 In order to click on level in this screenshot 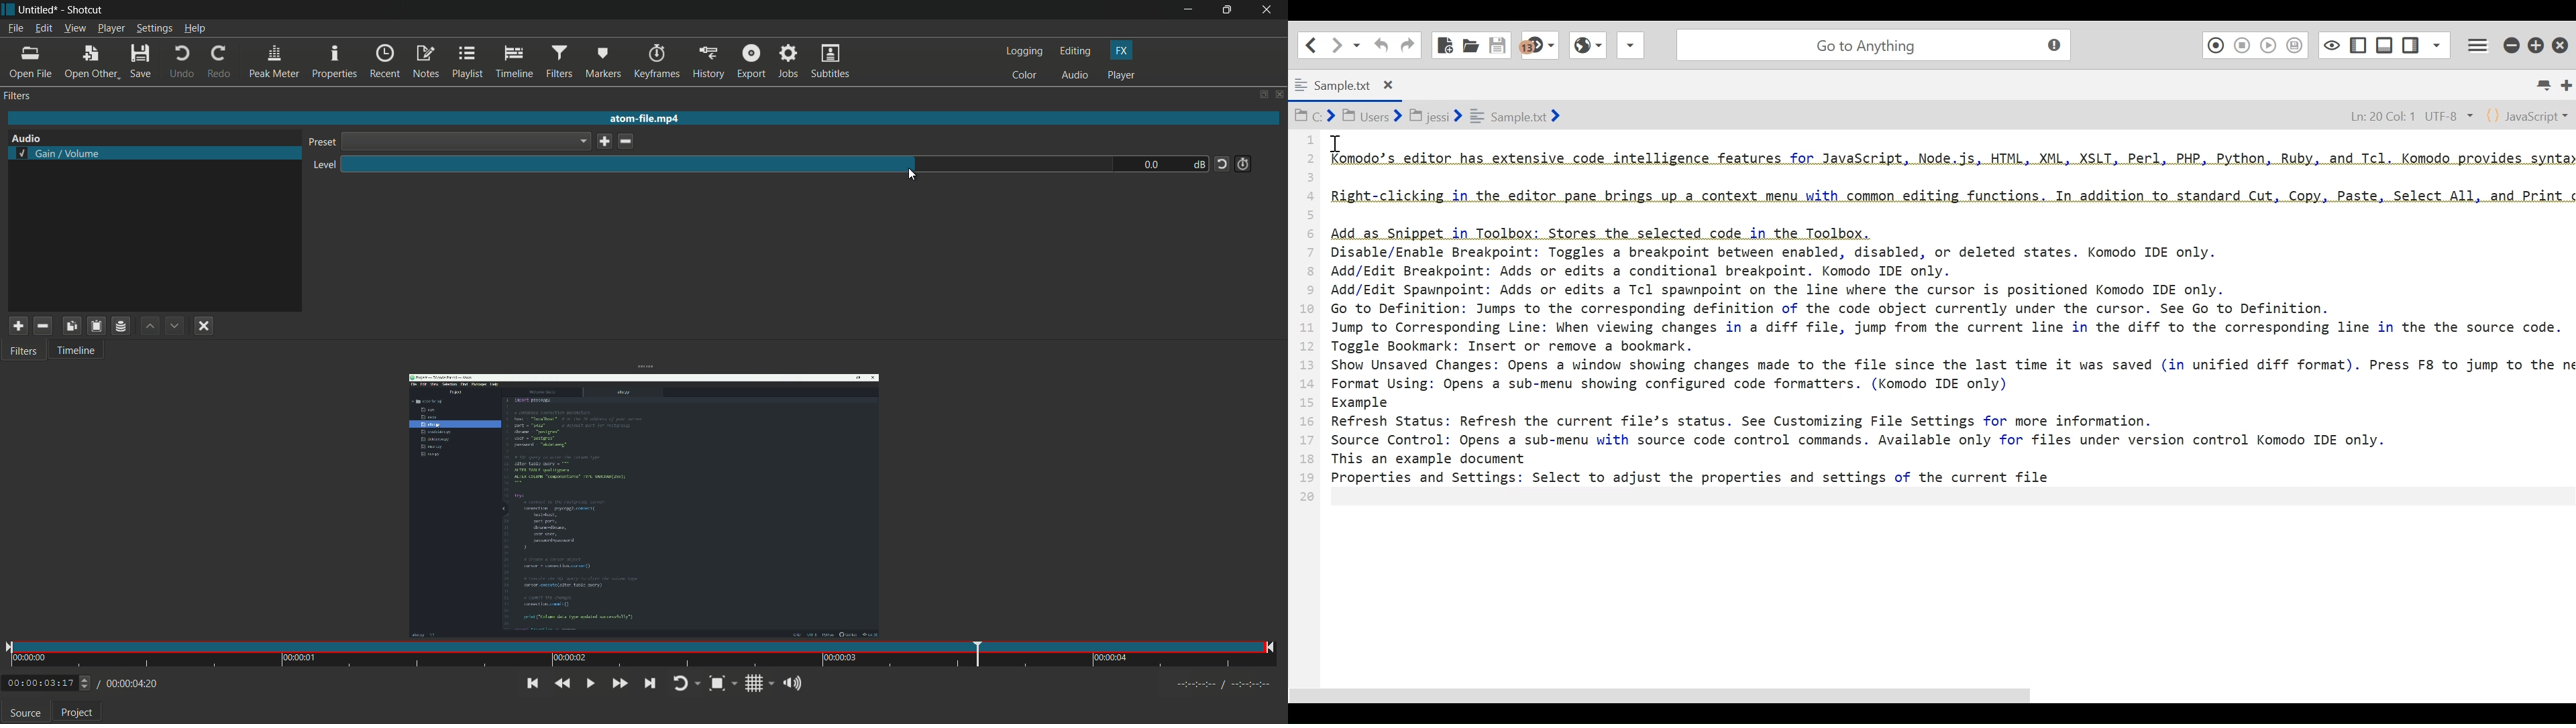, I will do `click(323, 166)`.